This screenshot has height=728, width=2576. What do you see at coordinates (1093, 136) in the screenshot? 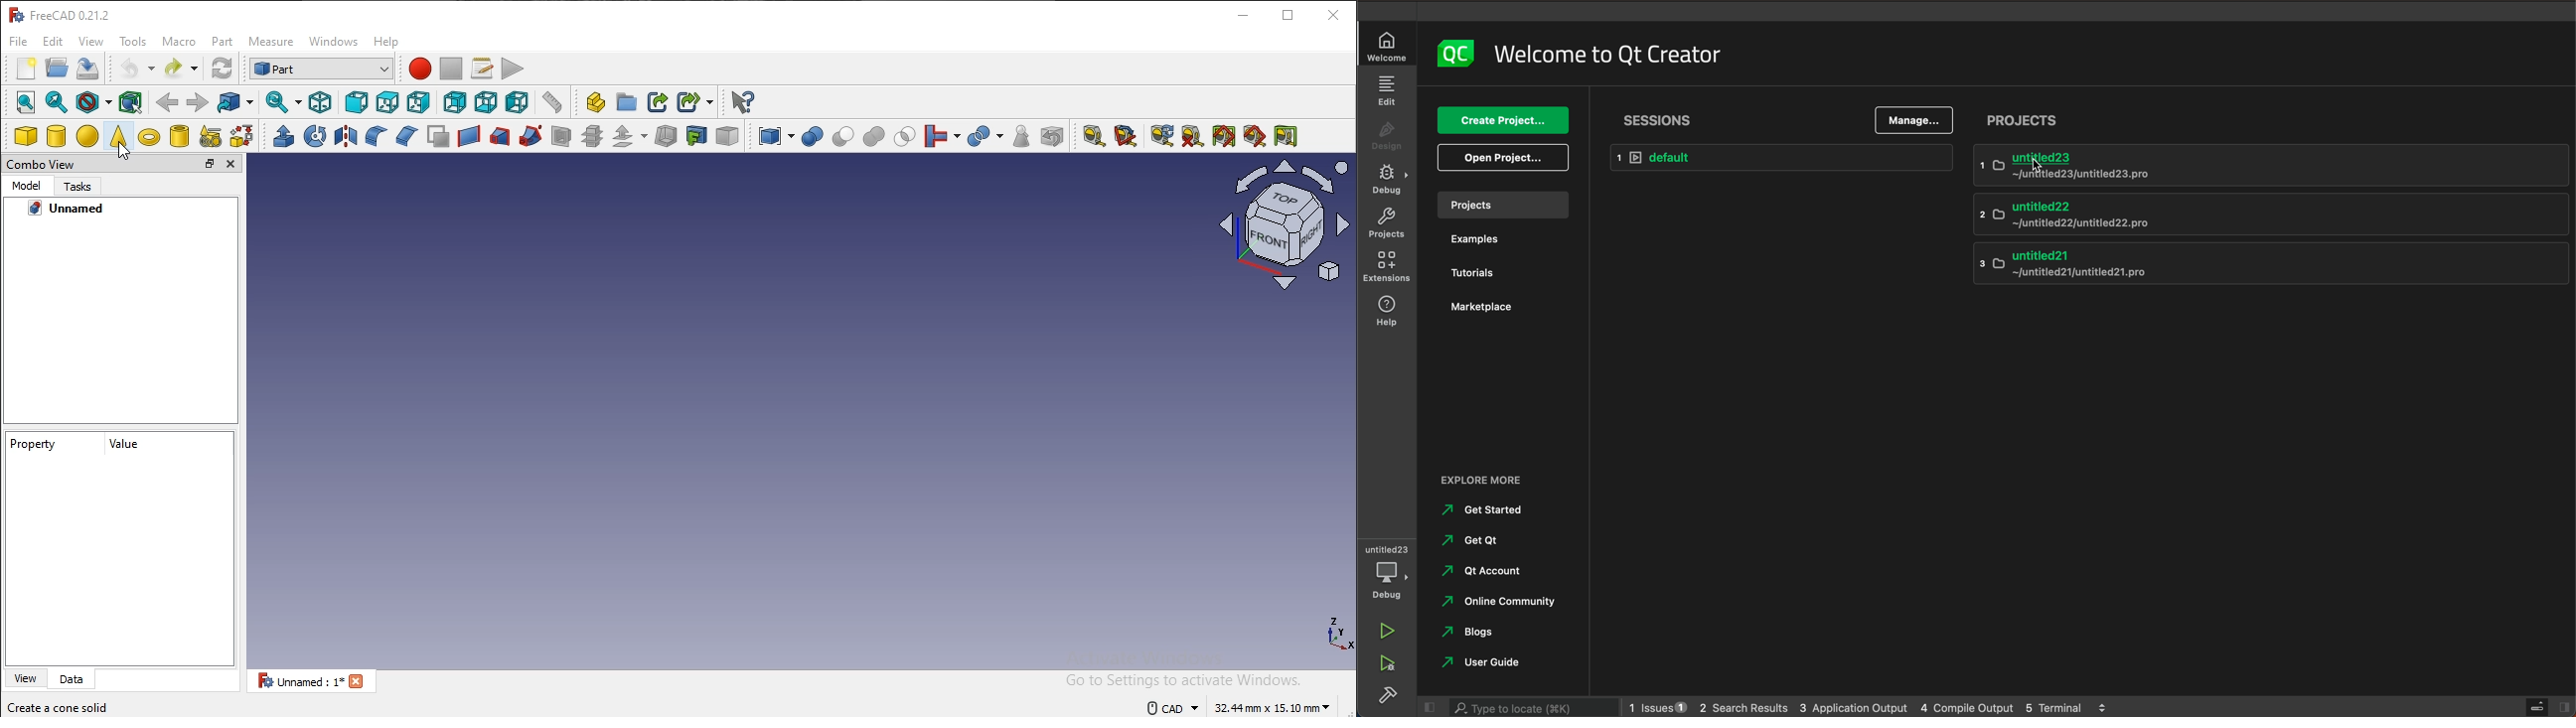
I see `measure linear` at bounding box center [1093, 136].